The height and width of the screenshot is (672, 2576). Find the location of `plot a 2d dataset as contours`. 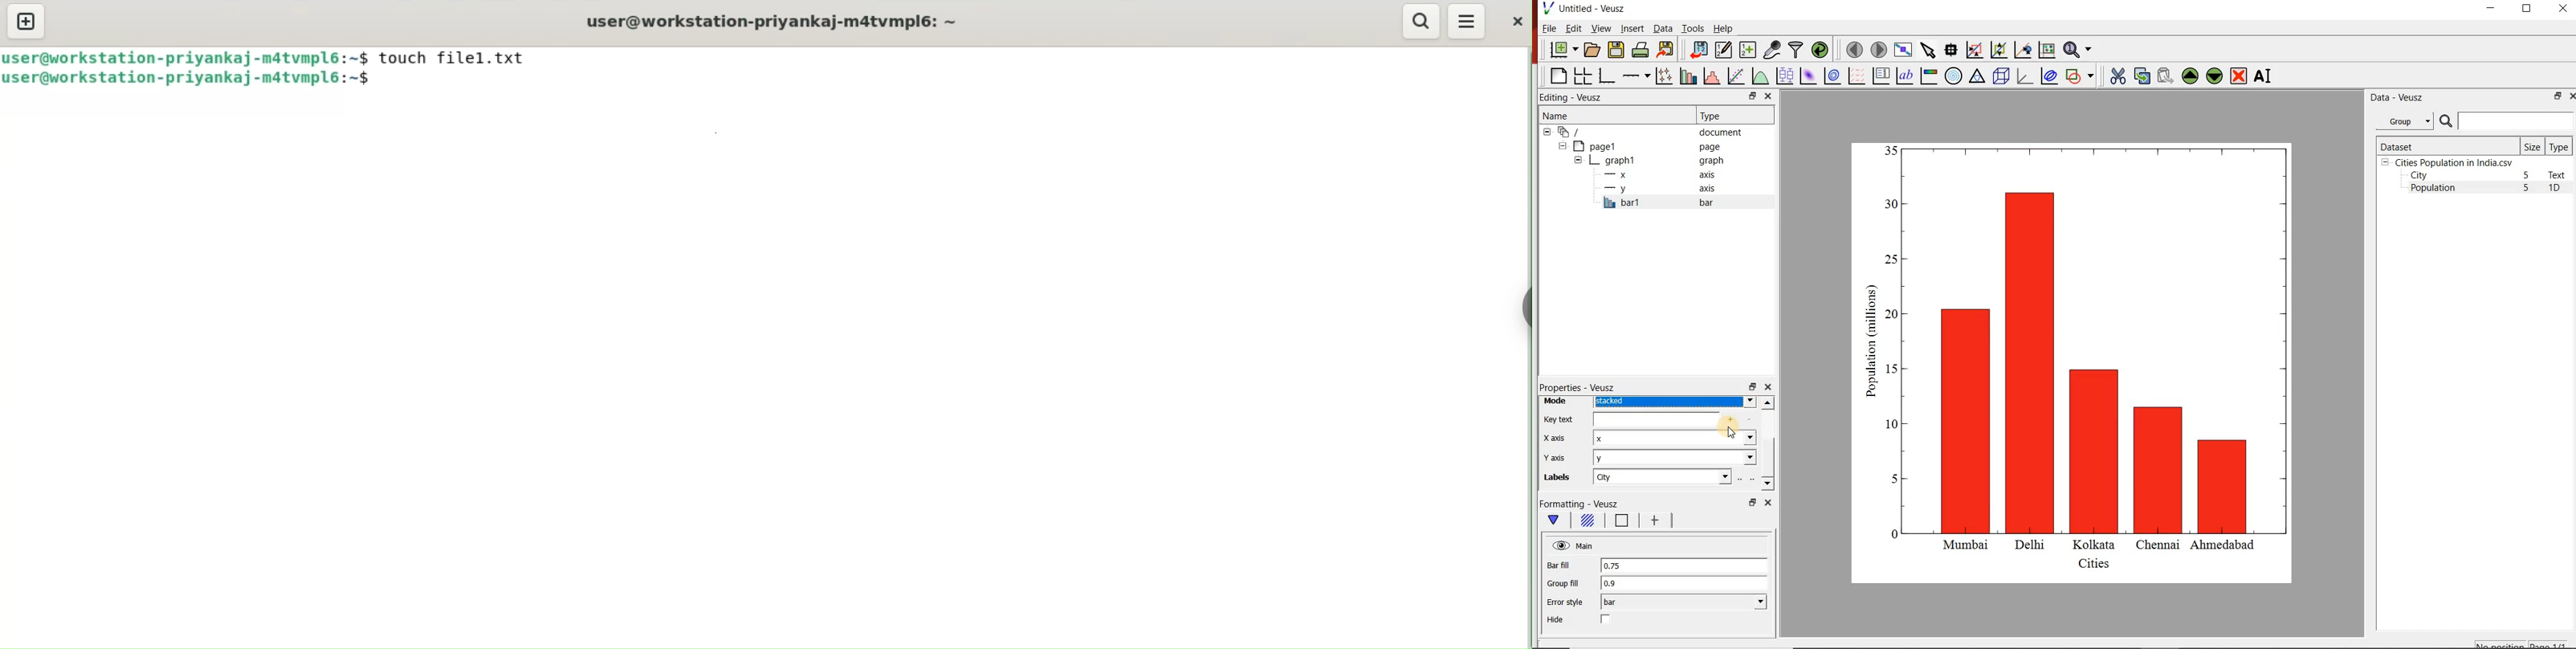

plot a 2d dataset as contours is located at coordinates (1831, 75).